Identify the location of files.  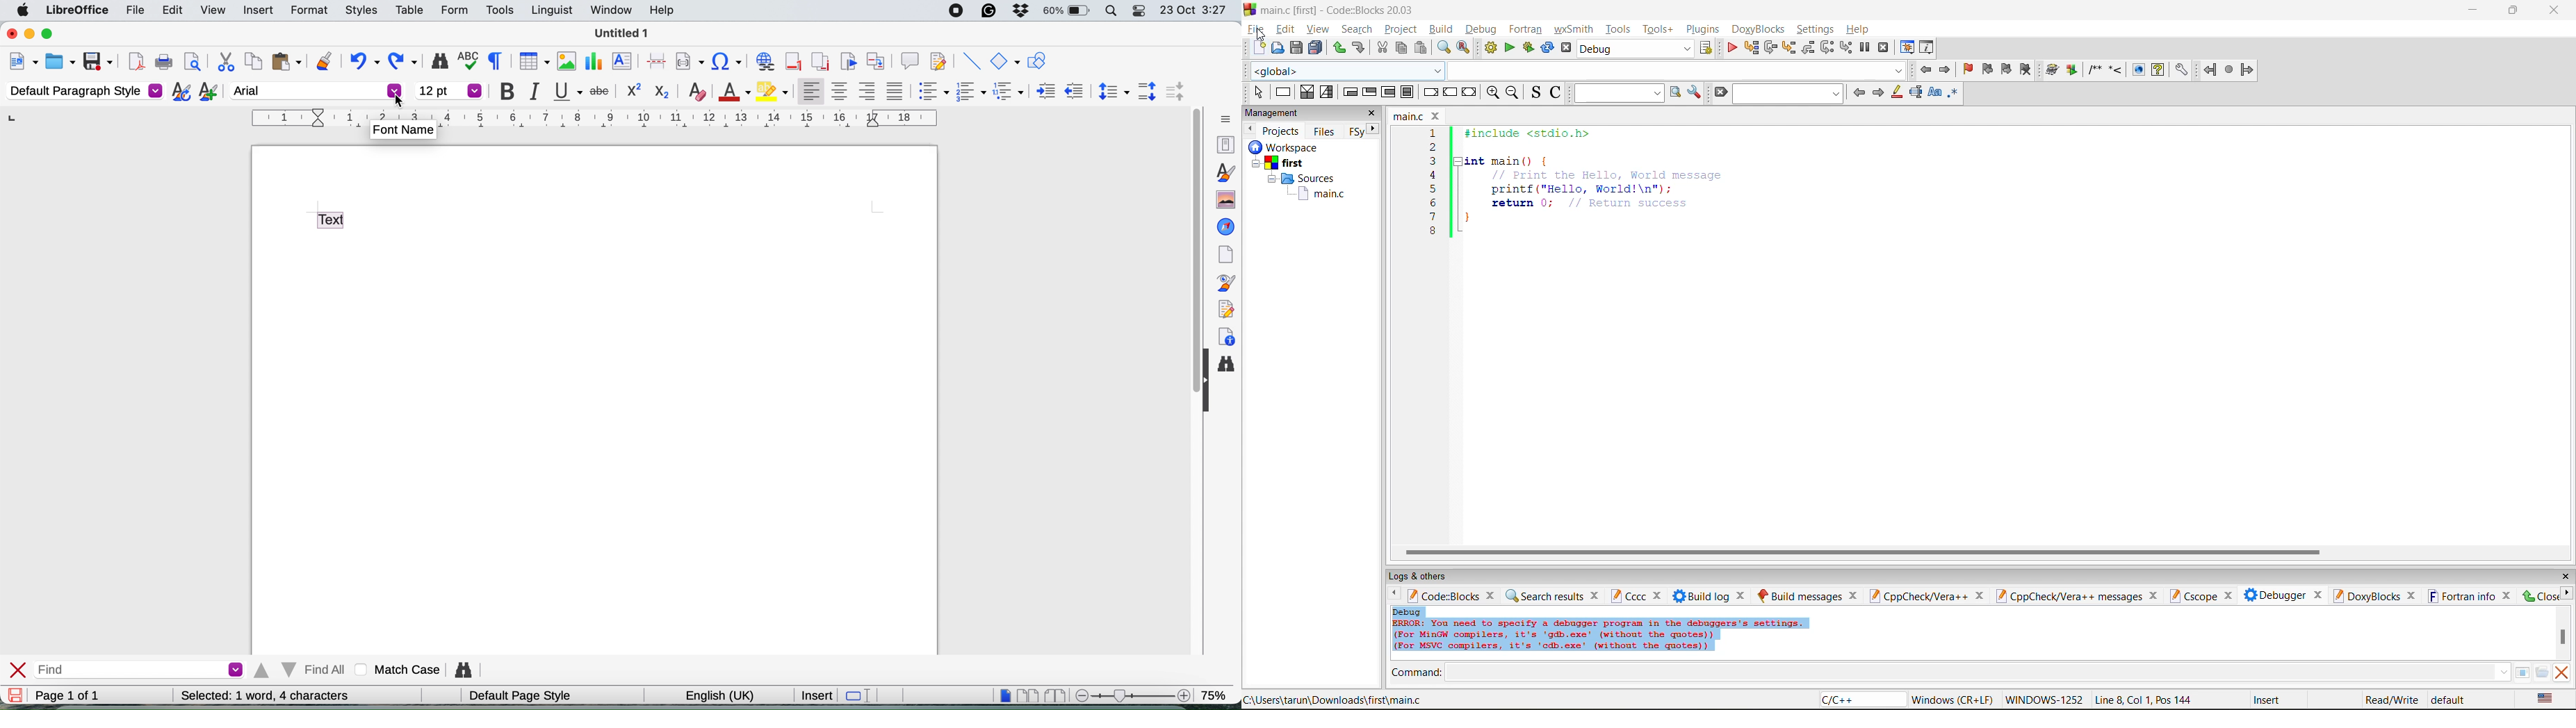
(1324, 131).